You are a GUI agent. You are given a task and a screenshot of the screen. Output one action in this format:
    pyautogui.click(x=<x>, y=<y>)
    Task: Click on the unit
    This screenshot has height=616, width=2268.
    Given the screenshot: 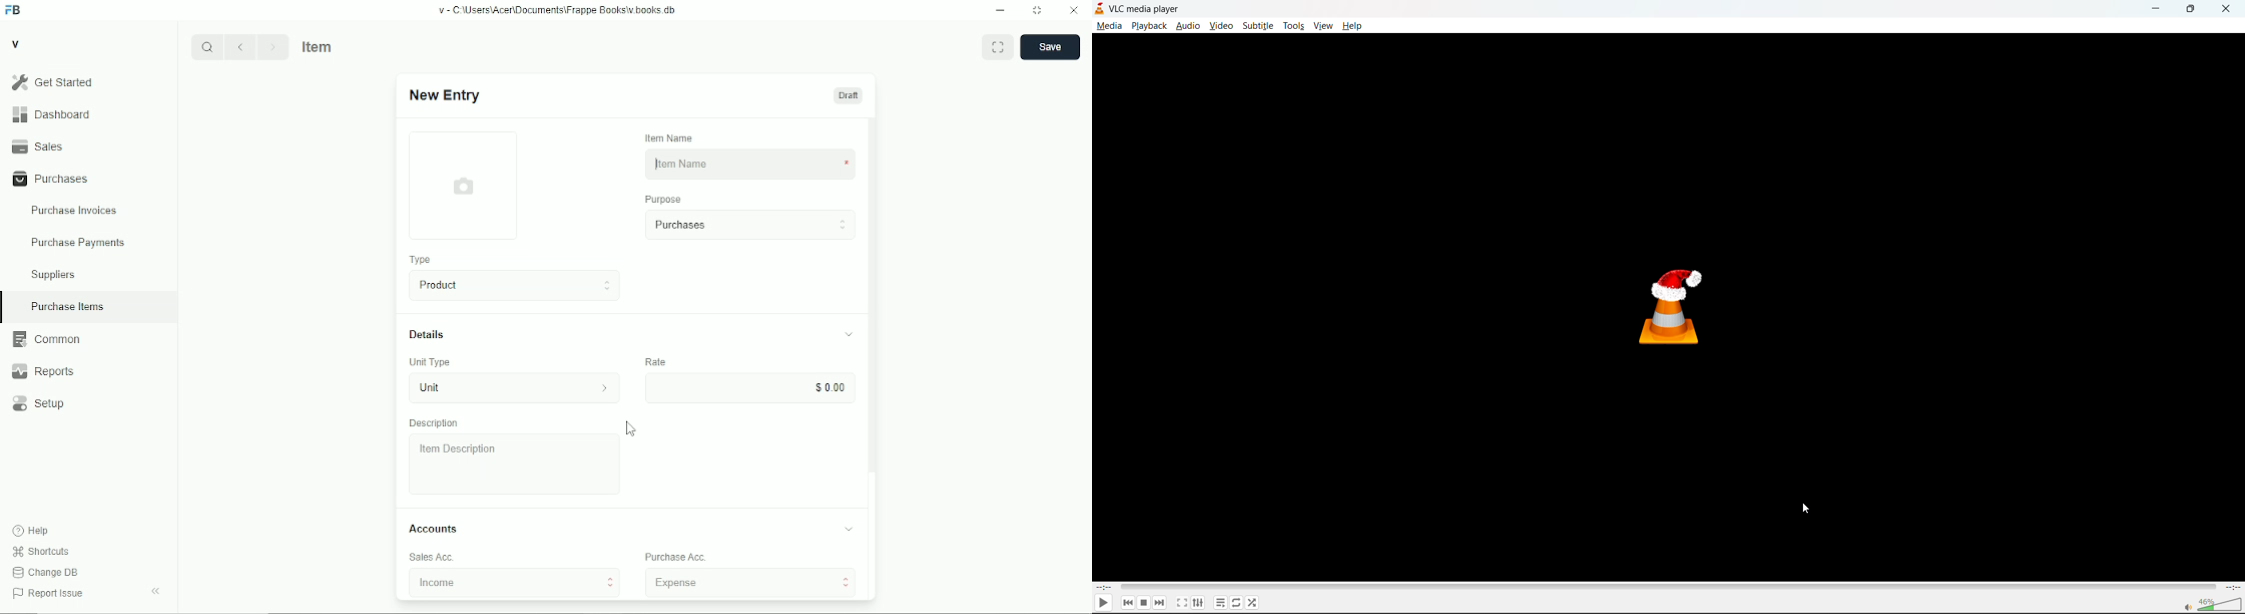 What is the action you would take?
    pyautogui.click(x=490, y=388)
    